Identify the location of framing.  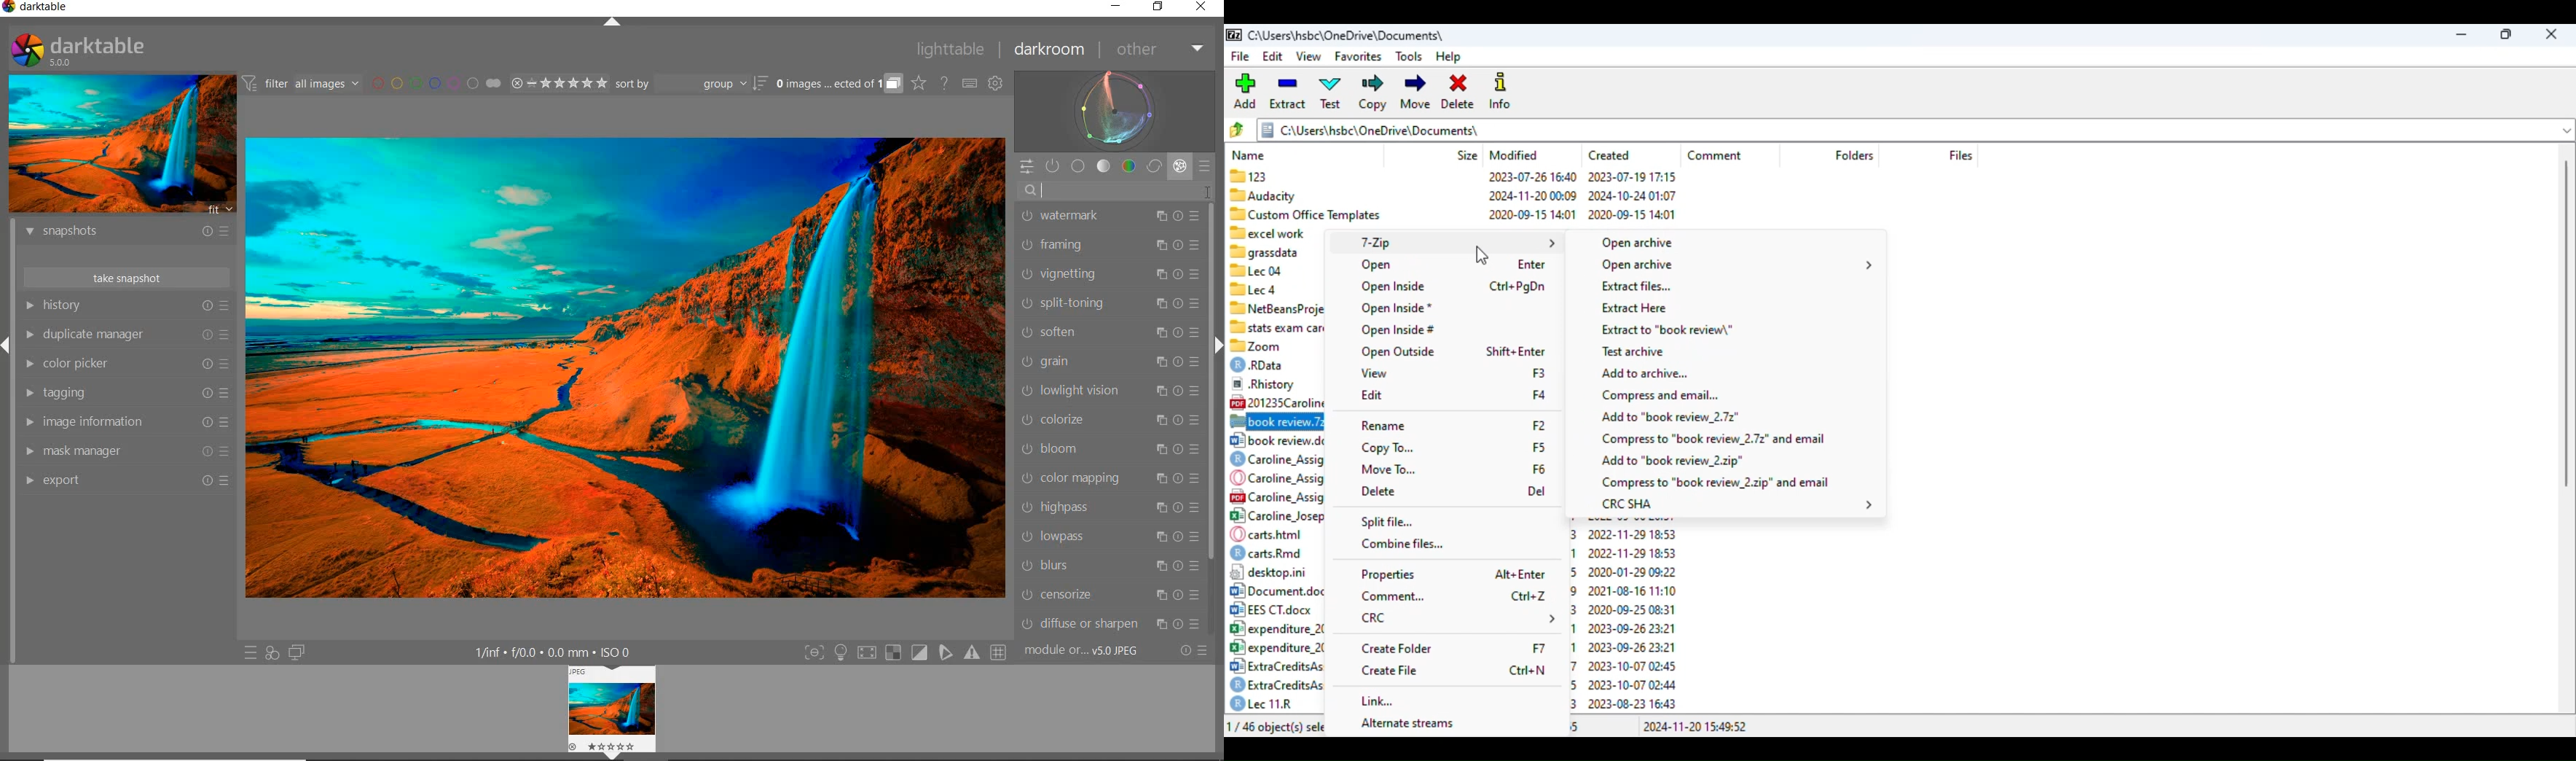
(1111, 246).